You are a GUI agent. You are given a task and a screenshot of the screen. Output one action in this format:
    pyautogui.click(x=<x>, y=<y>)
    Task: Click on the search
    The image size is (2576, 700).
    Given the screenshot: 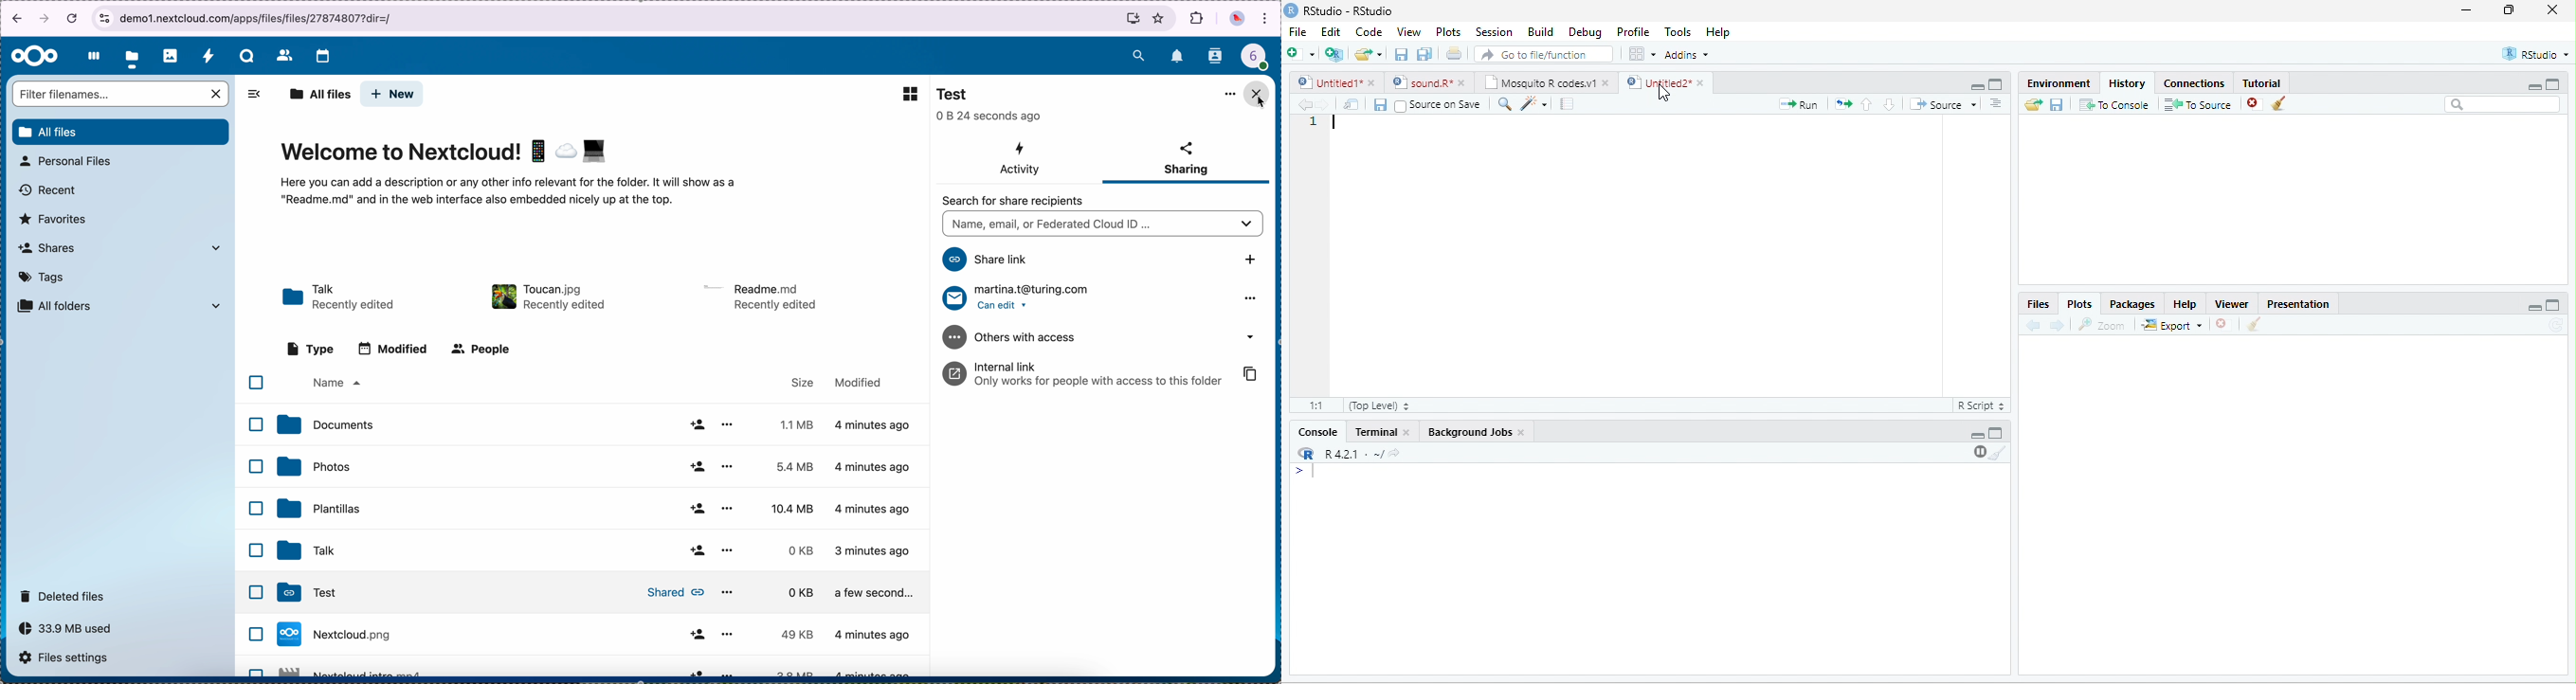 What is the action you would take?
    pyautogui.click(x=1017, y=201)
    